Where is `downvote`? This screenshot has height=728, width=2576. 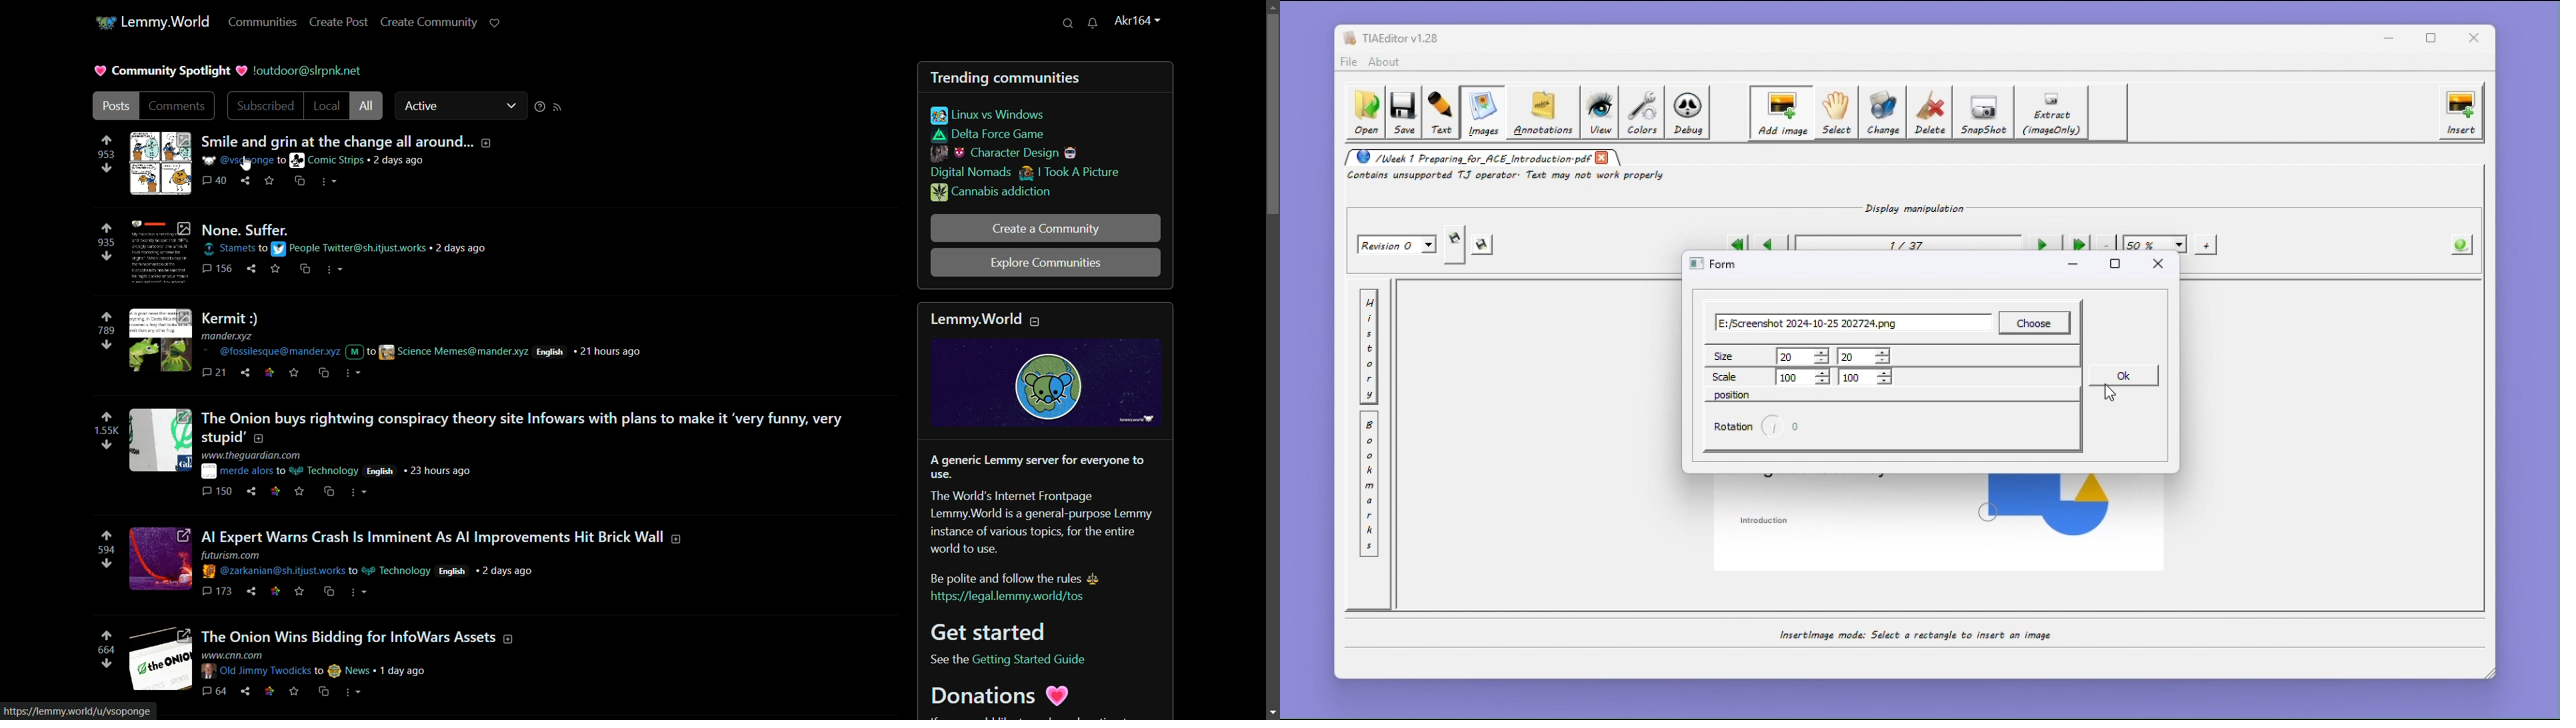
downvote is located at coordinates (107, 663).